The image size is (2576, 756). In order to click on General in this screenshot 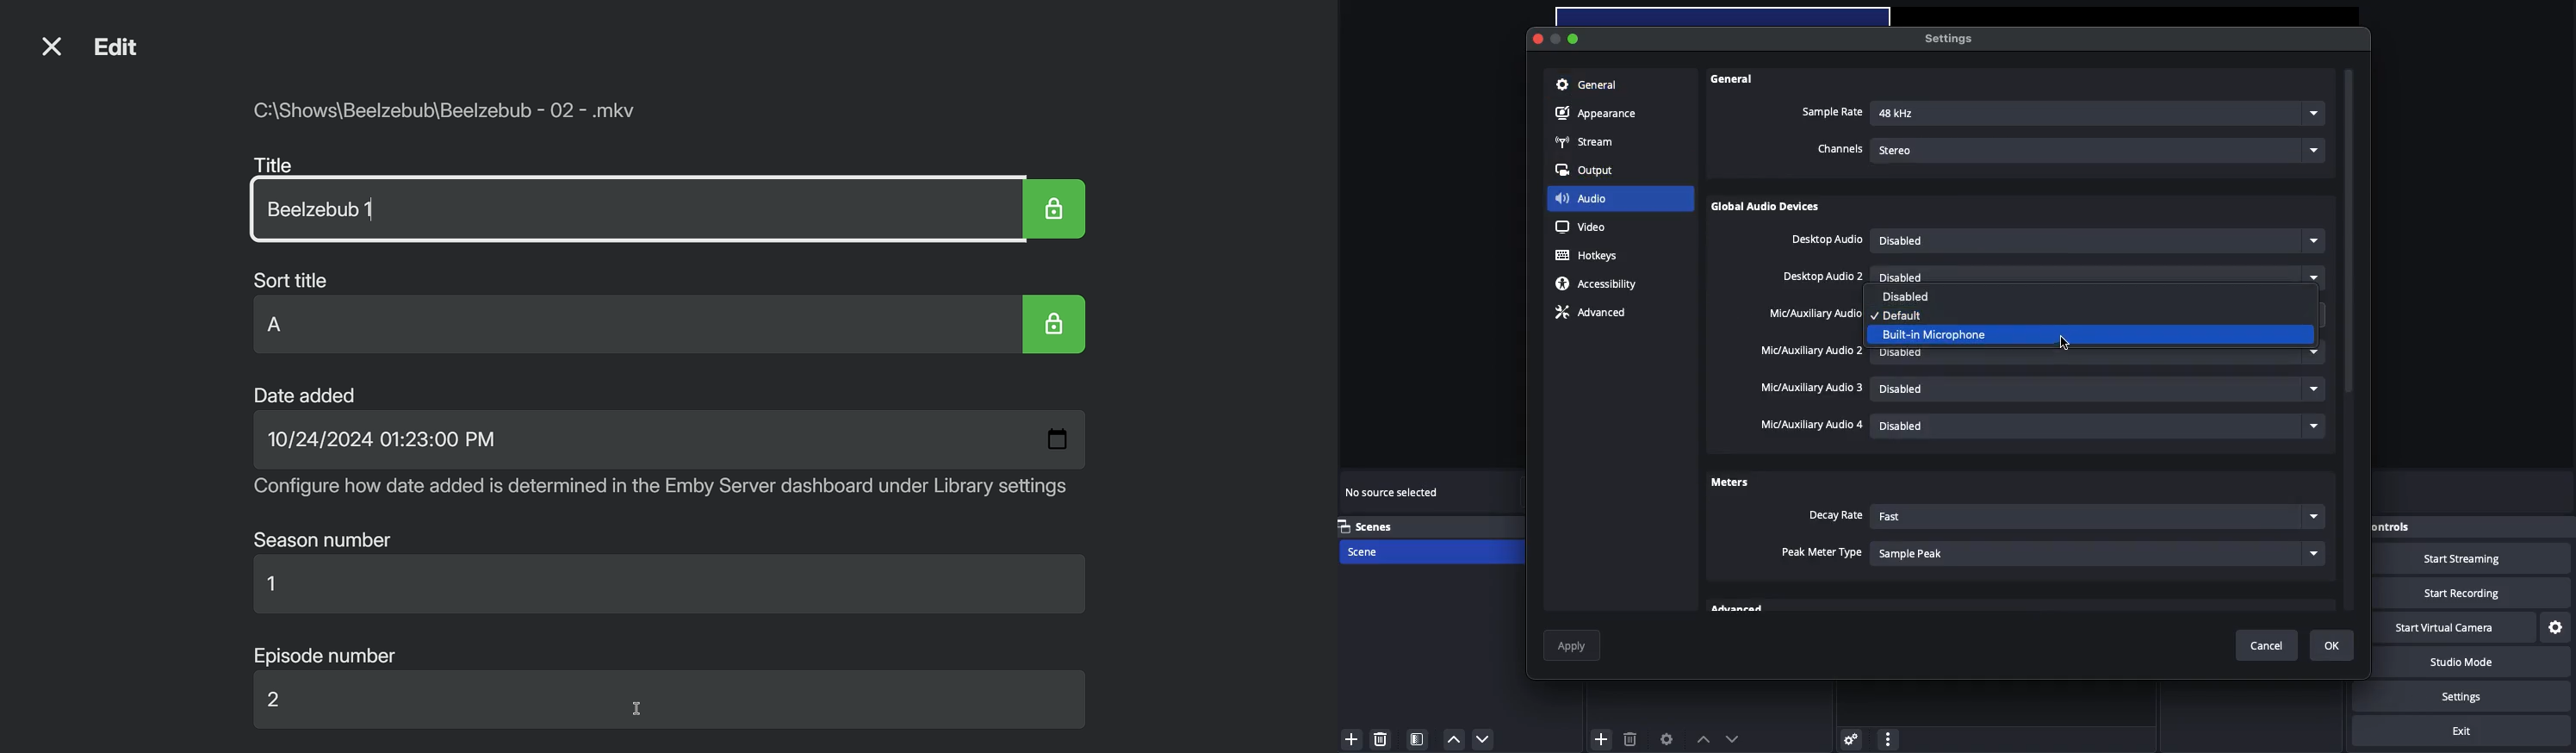, I will do `click(1586, 86)`.